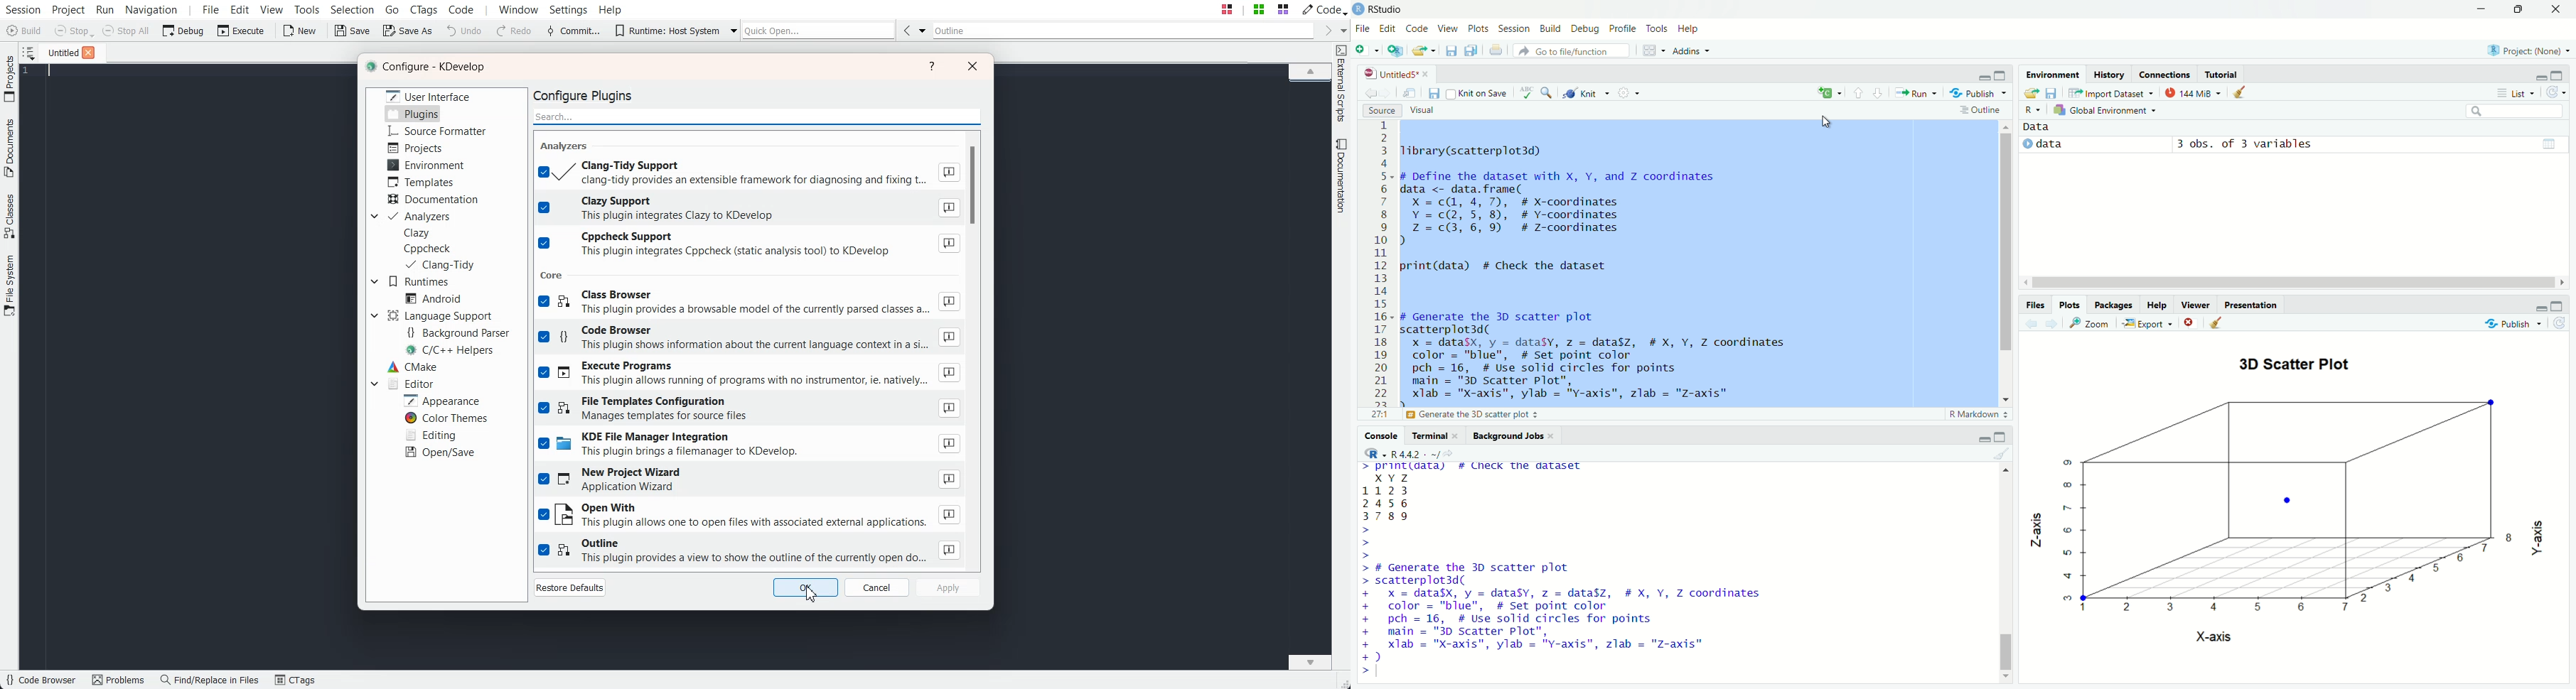 This screenshot has height=700, width=2576. Describe the element at coordinates (1471, 53) in the screenshot. I see `save all open documents` at that location.